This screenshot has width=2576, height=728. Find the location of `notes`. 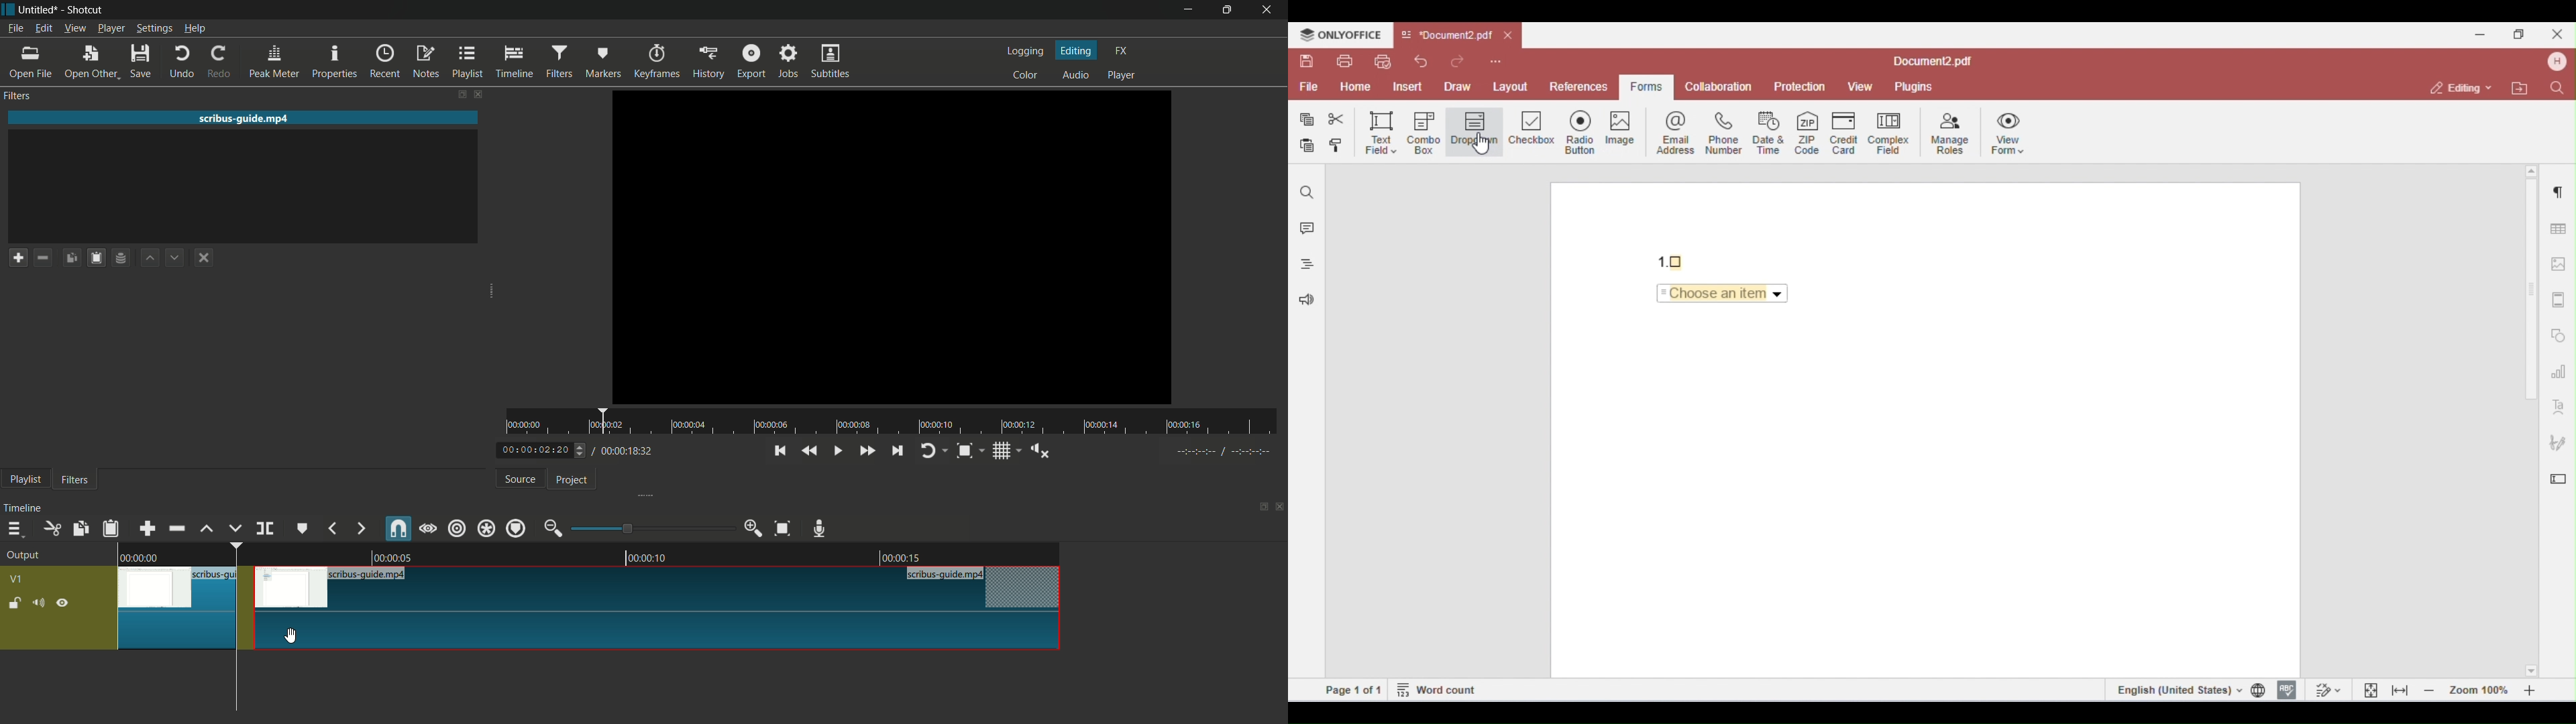

notes is located at coordinates (427, 62).